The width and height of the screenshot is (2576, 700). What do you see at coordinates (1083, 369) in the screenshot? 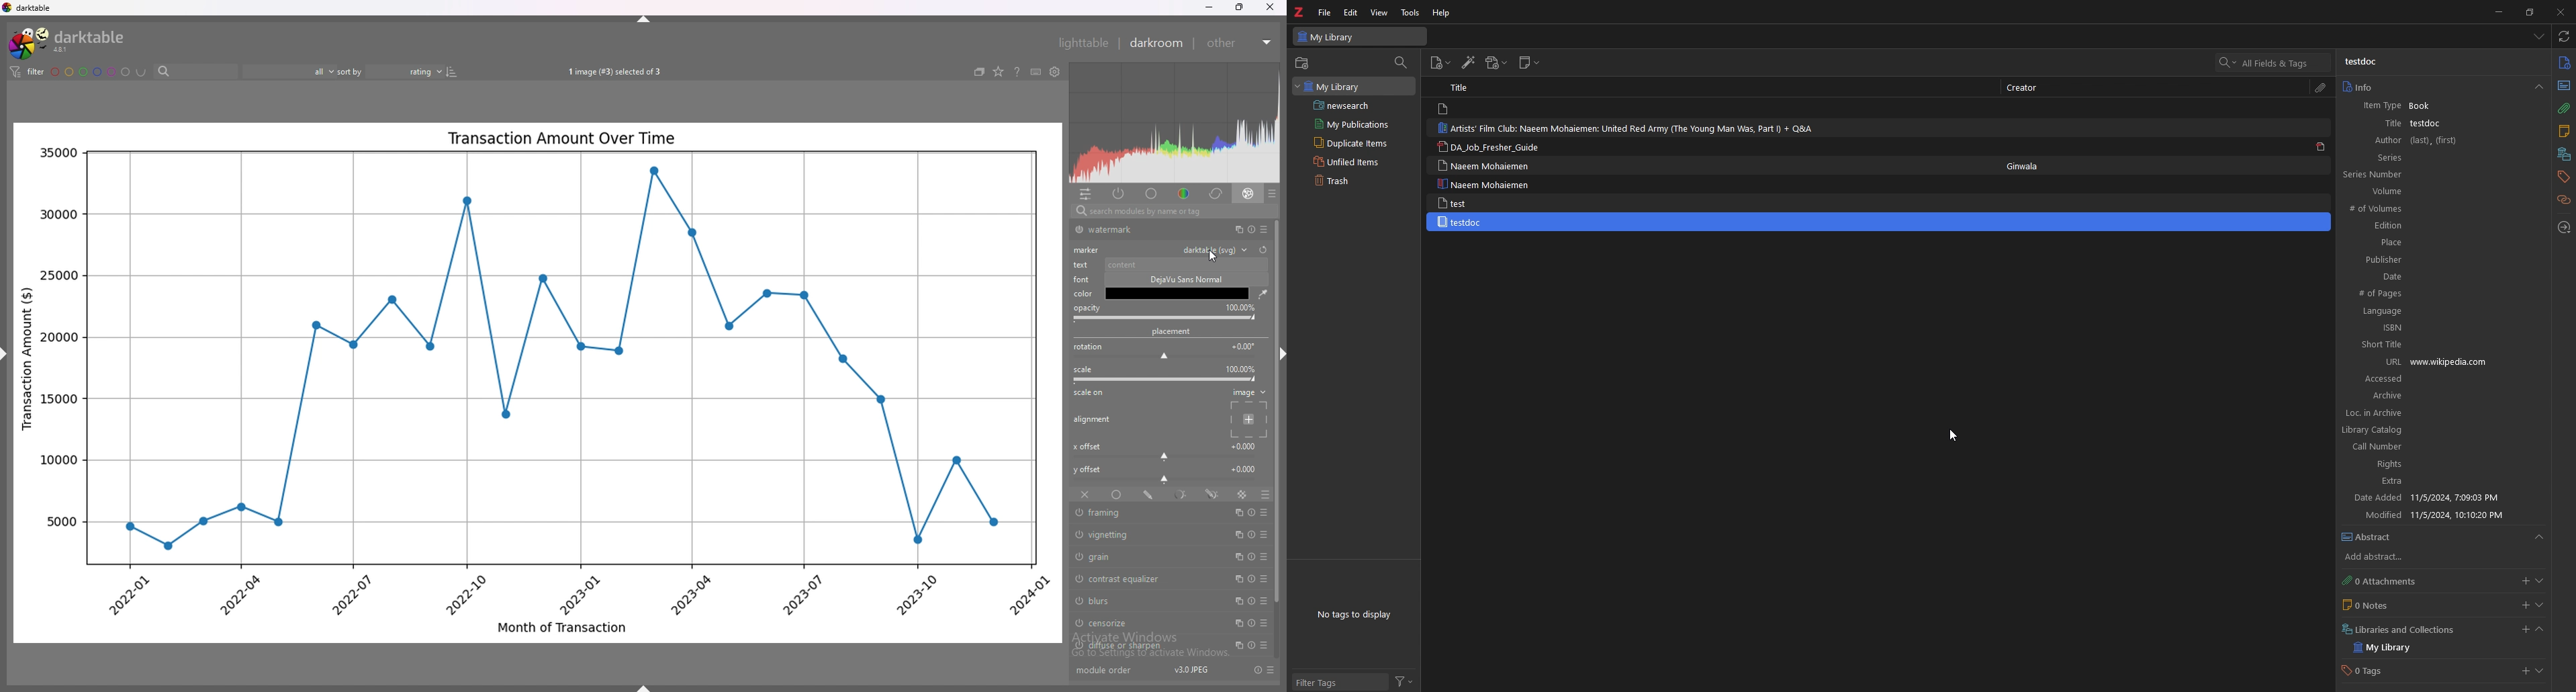
I see `scale` at bounding box center [1083, 369].